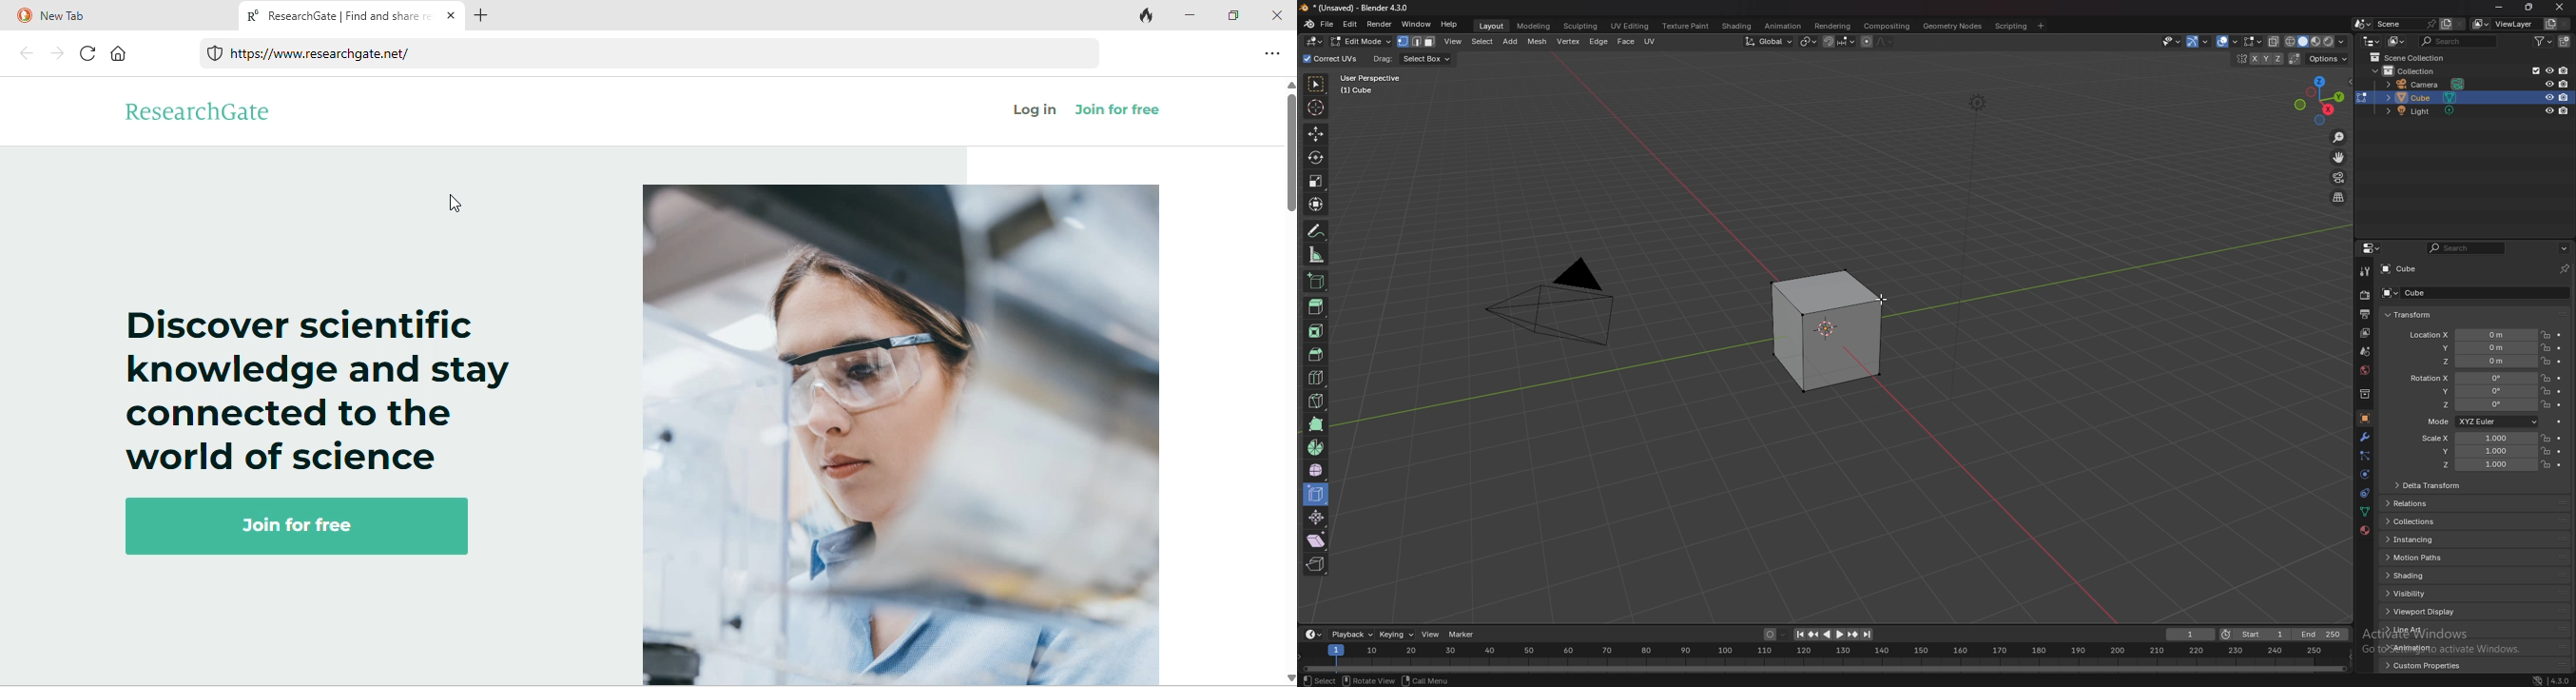 This screenshot has width=2576, height=700. What do you see at coordinates (1036, 112) in the screenshot?
I see `log in` at bounding box center [1036, 112].